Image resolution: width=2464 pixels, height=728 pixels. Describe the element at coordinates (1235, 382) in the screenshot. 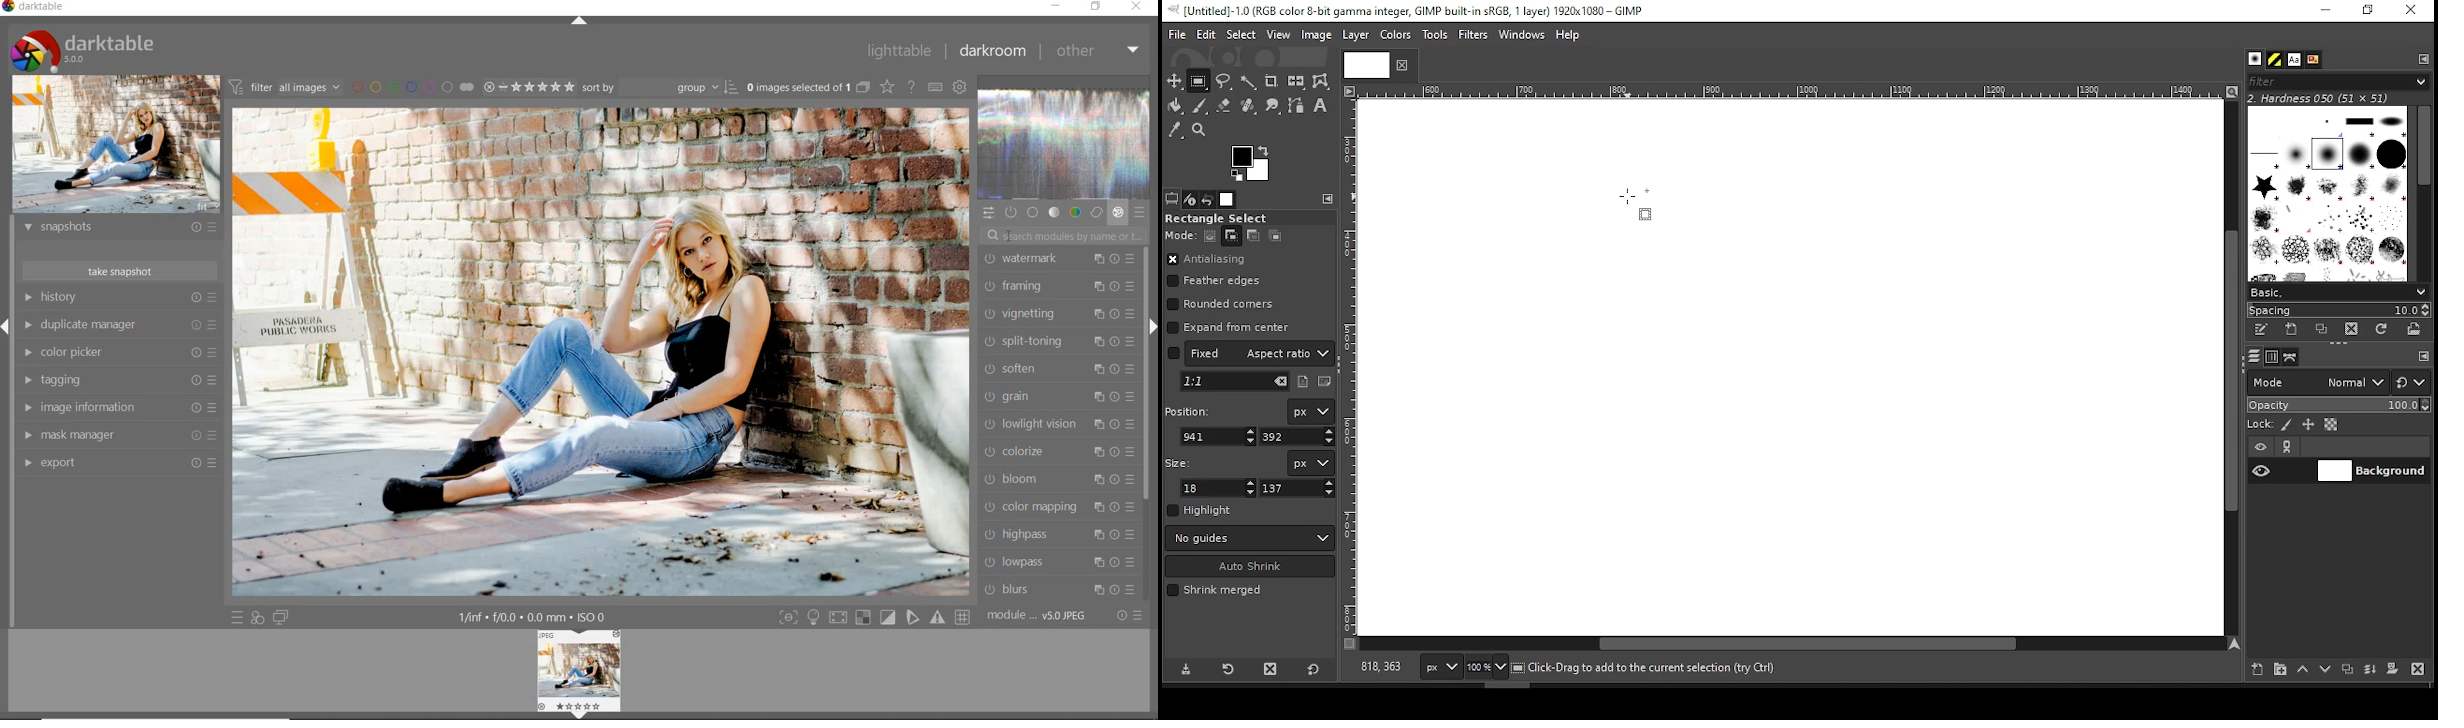

I see `pick aspect ration` at that location.